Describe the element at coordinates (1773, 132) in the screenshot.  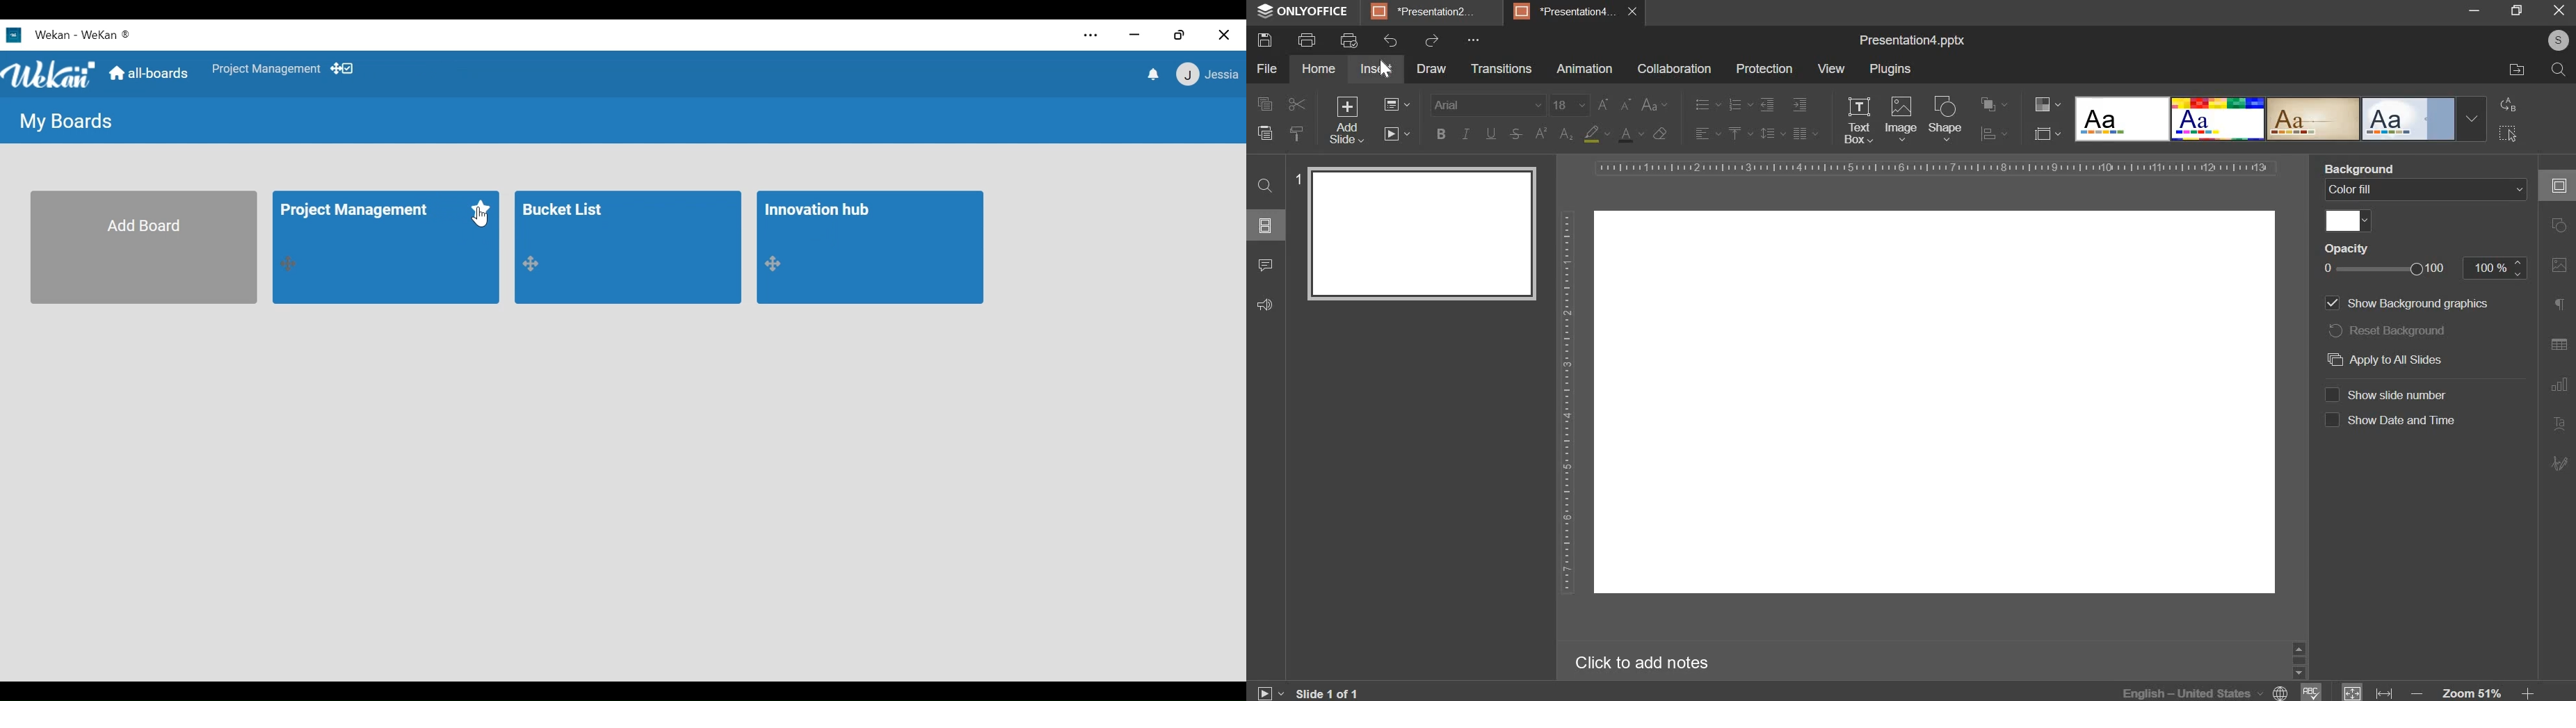
I see `line spacing` at that location.